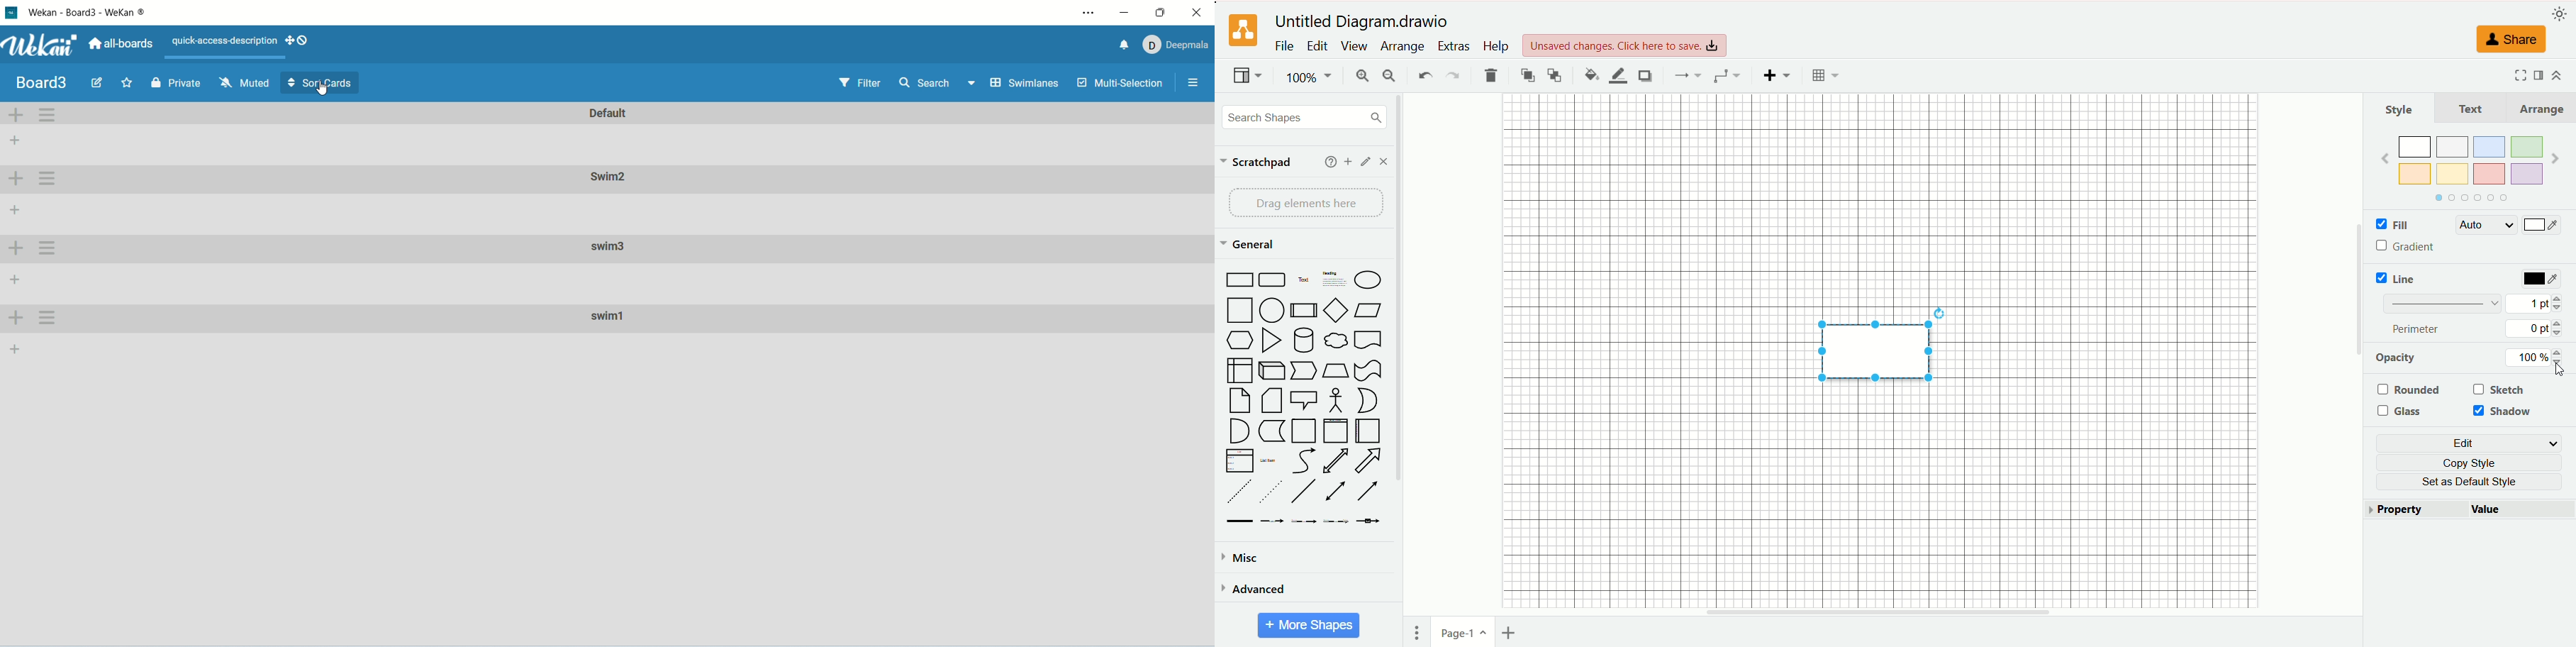  I want to click on swimlane actions, so click(47, 179).